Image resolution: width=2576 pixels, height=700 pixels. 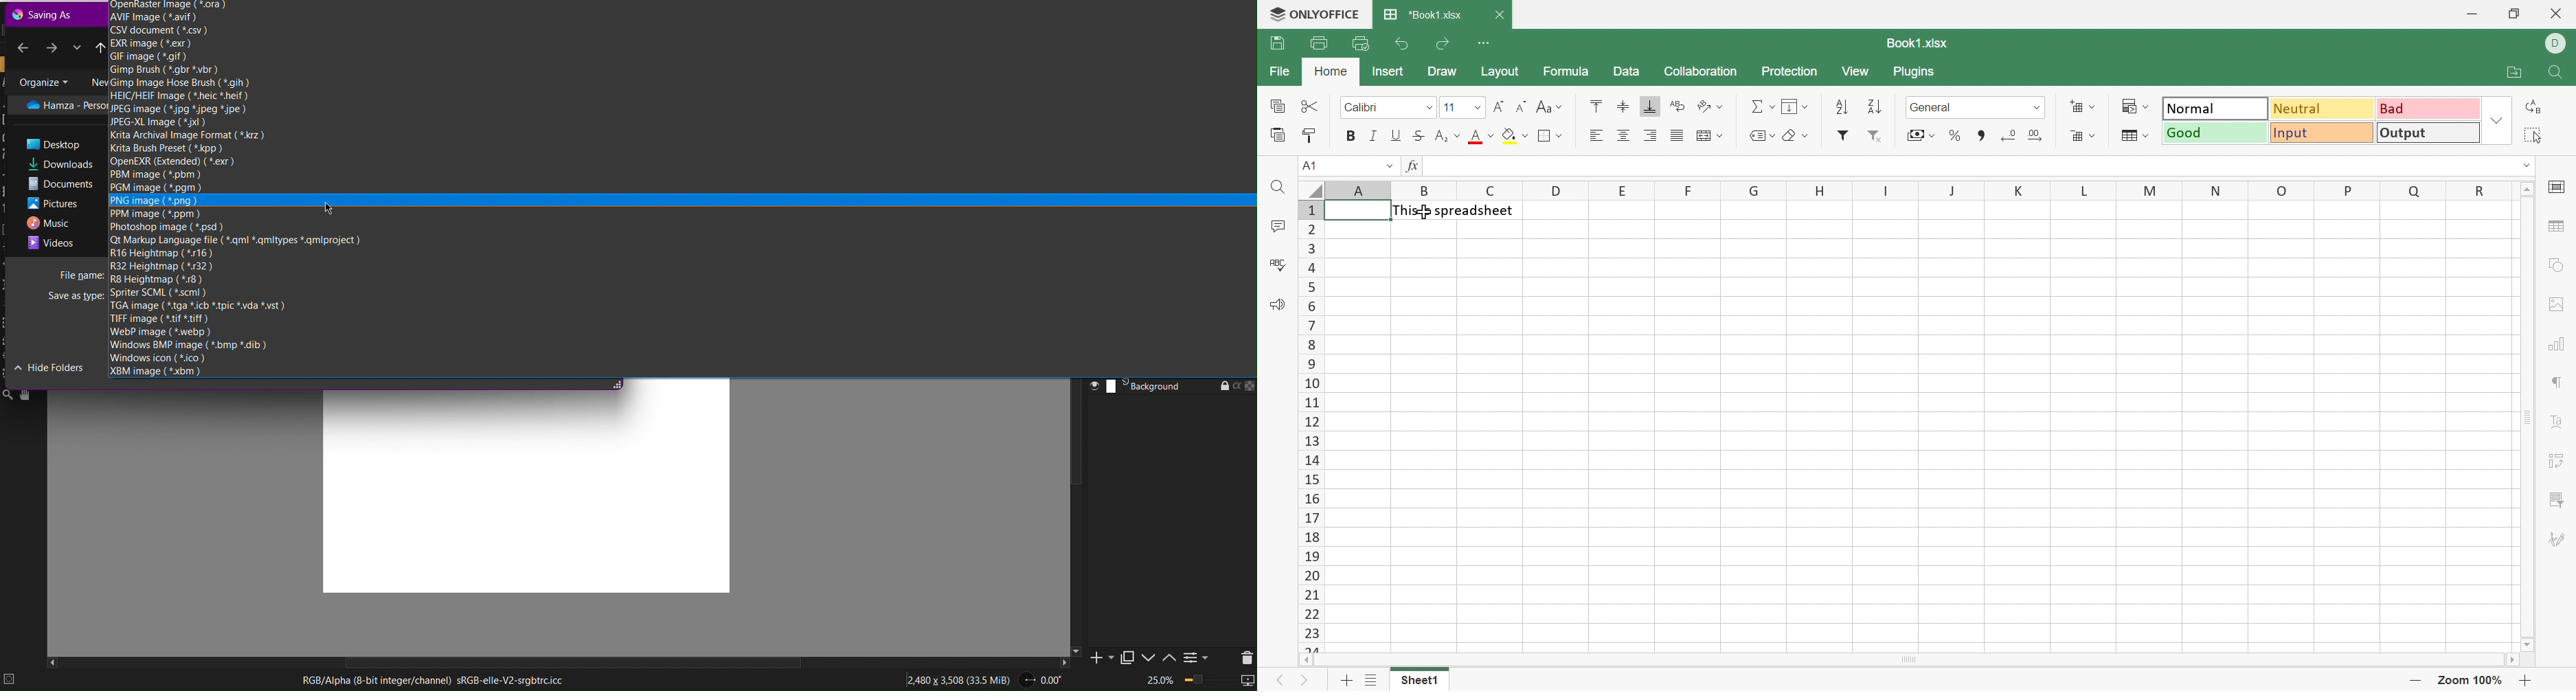 I want to click on Scroll Down, so click(x=2524, y=644).